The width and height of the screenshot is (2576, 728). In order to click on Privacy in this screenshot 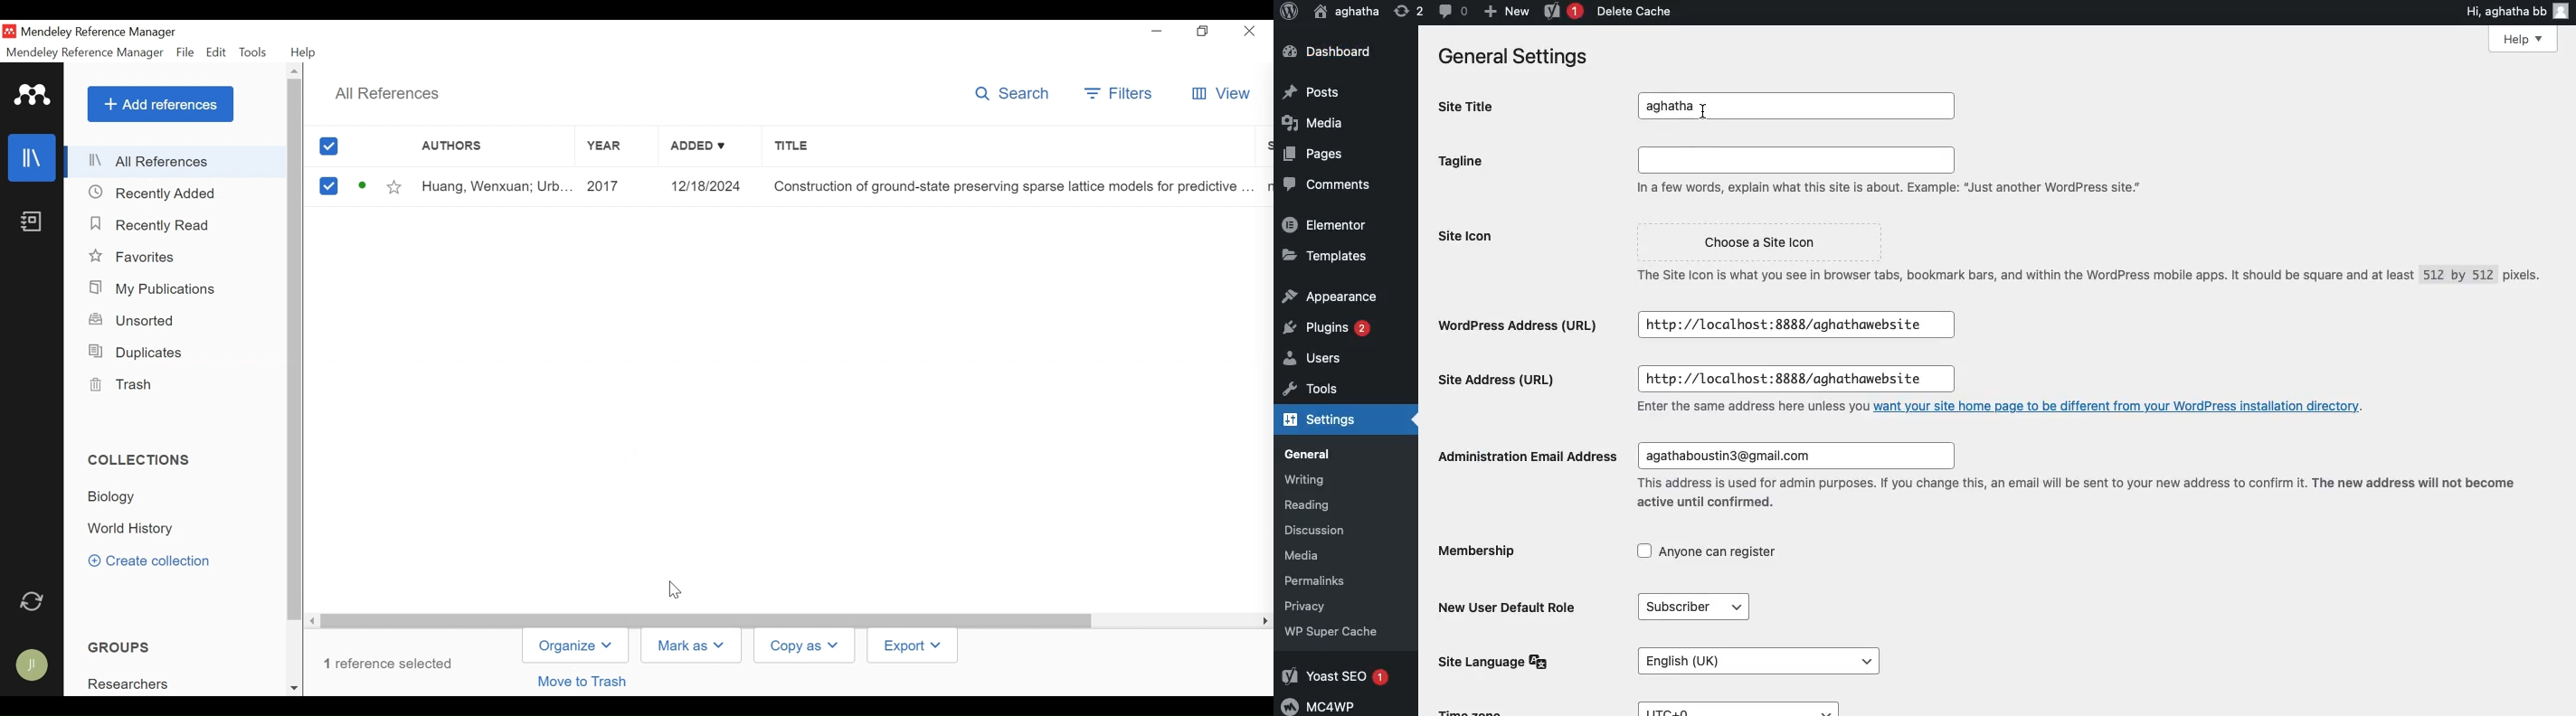, I will do `click(1308, 605)`.